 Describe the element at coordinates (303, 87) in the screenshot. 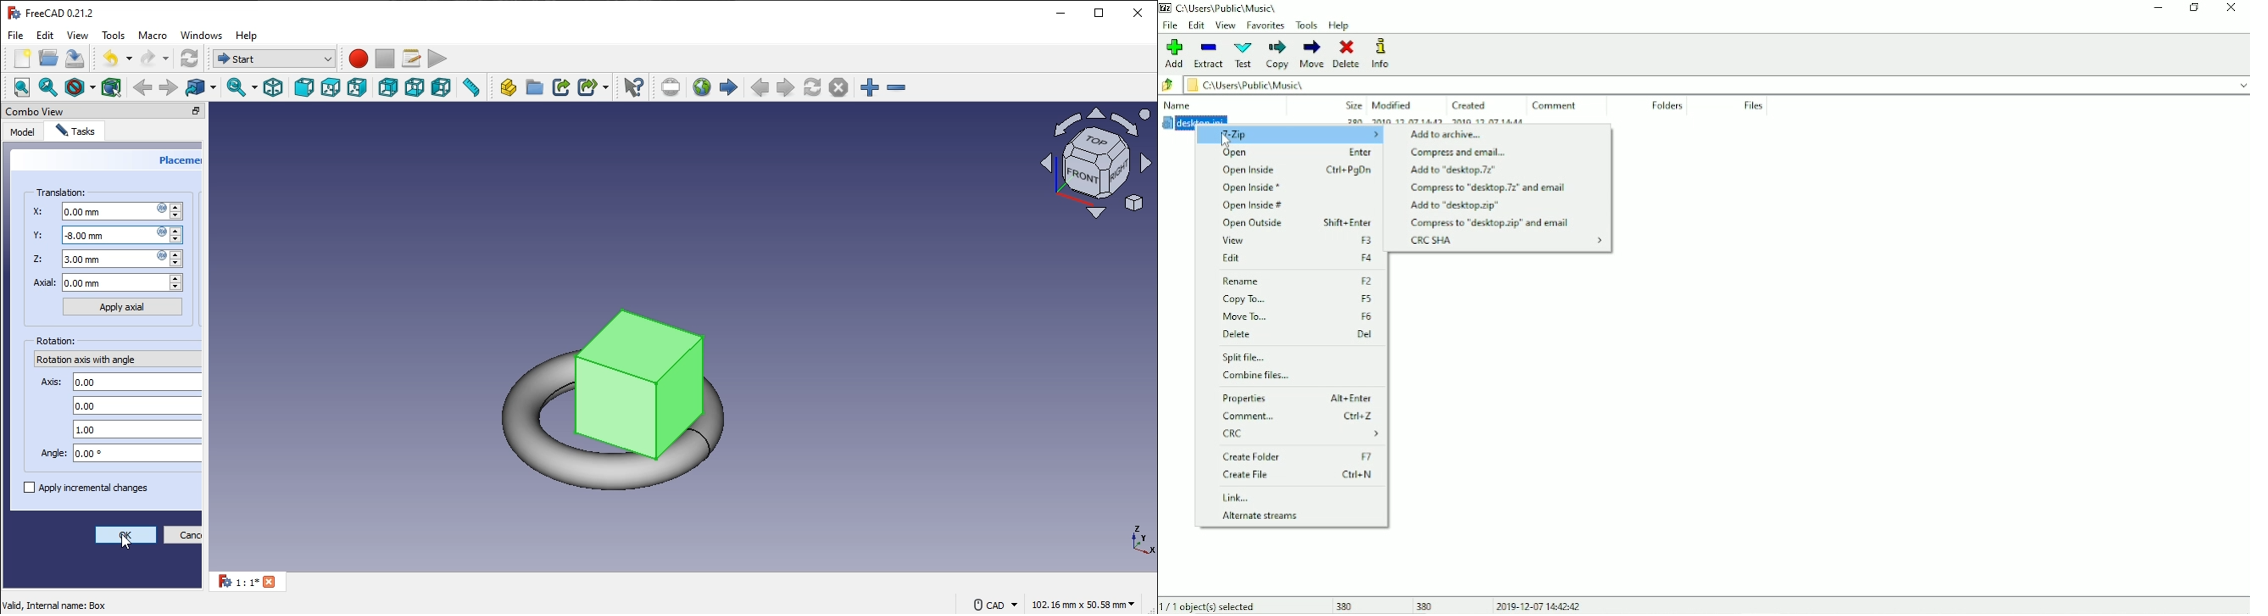

I see `front` at that location.